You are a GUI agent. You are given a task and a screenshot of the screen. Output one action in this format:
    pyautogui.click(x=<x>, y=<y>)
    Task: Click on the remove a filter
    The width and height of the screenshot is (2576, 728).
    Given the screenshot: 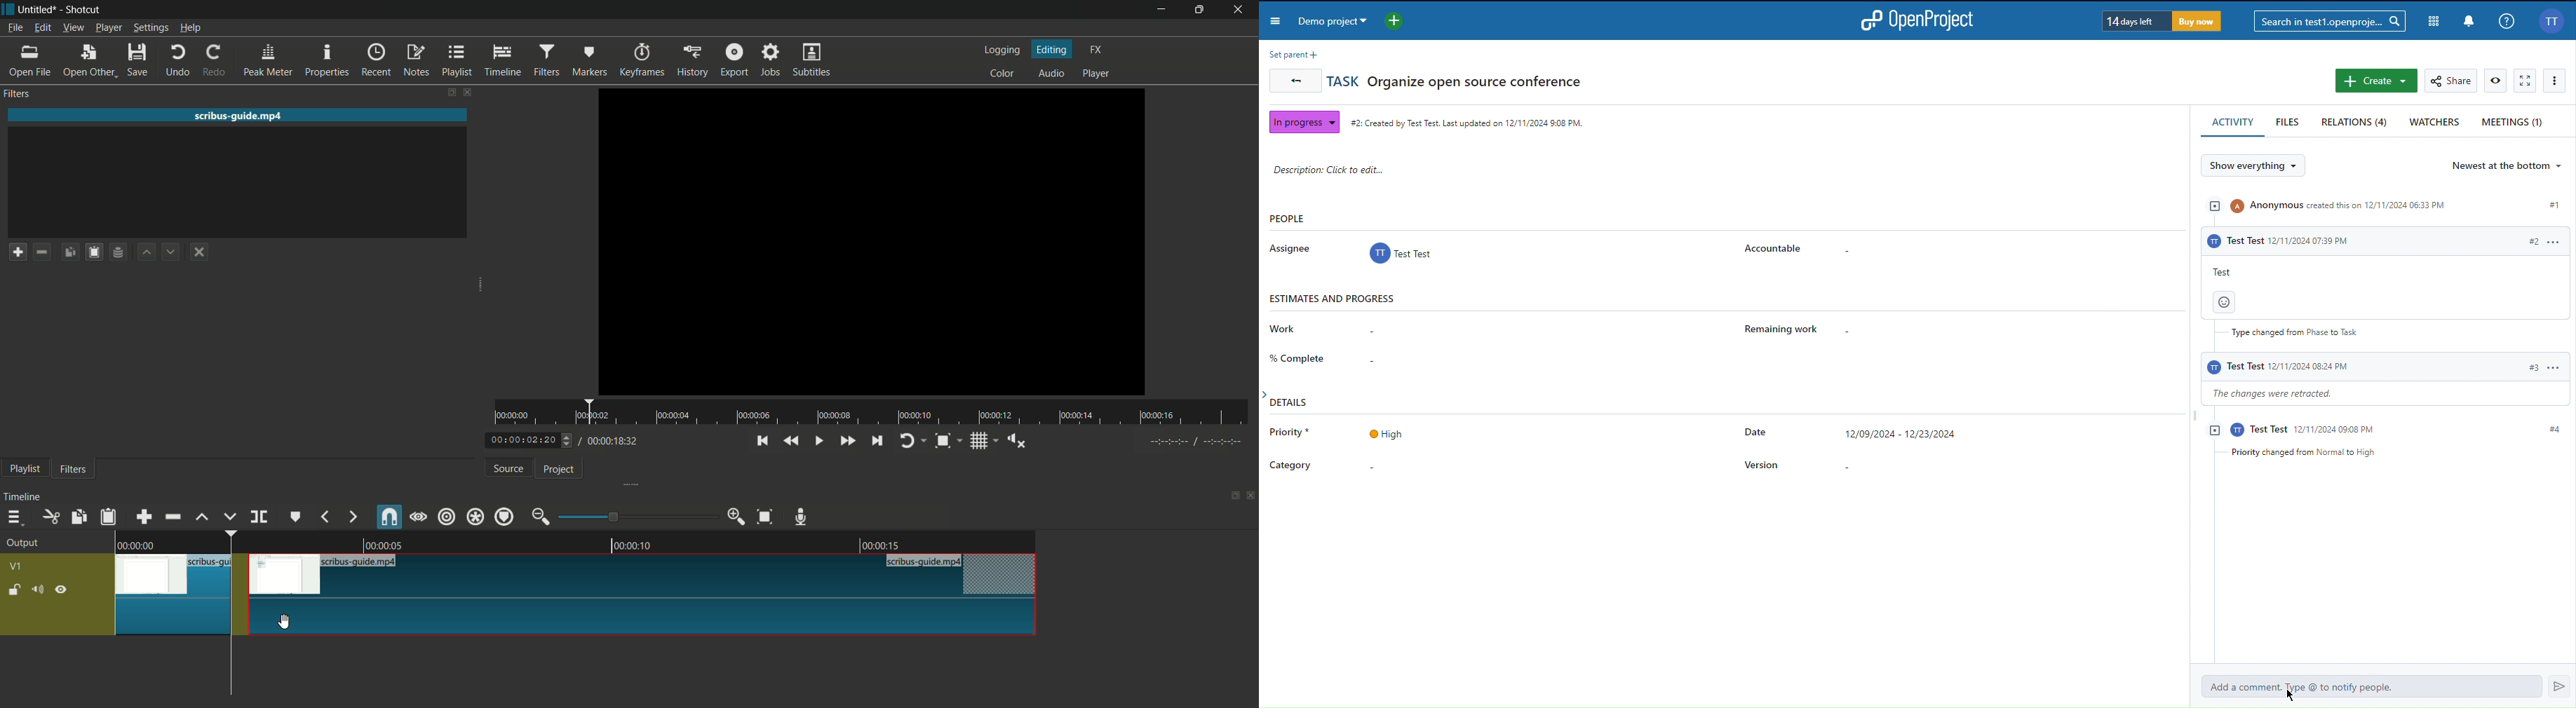 What is the action you would take?
    pyautogui.click(x=42, y=252)
    